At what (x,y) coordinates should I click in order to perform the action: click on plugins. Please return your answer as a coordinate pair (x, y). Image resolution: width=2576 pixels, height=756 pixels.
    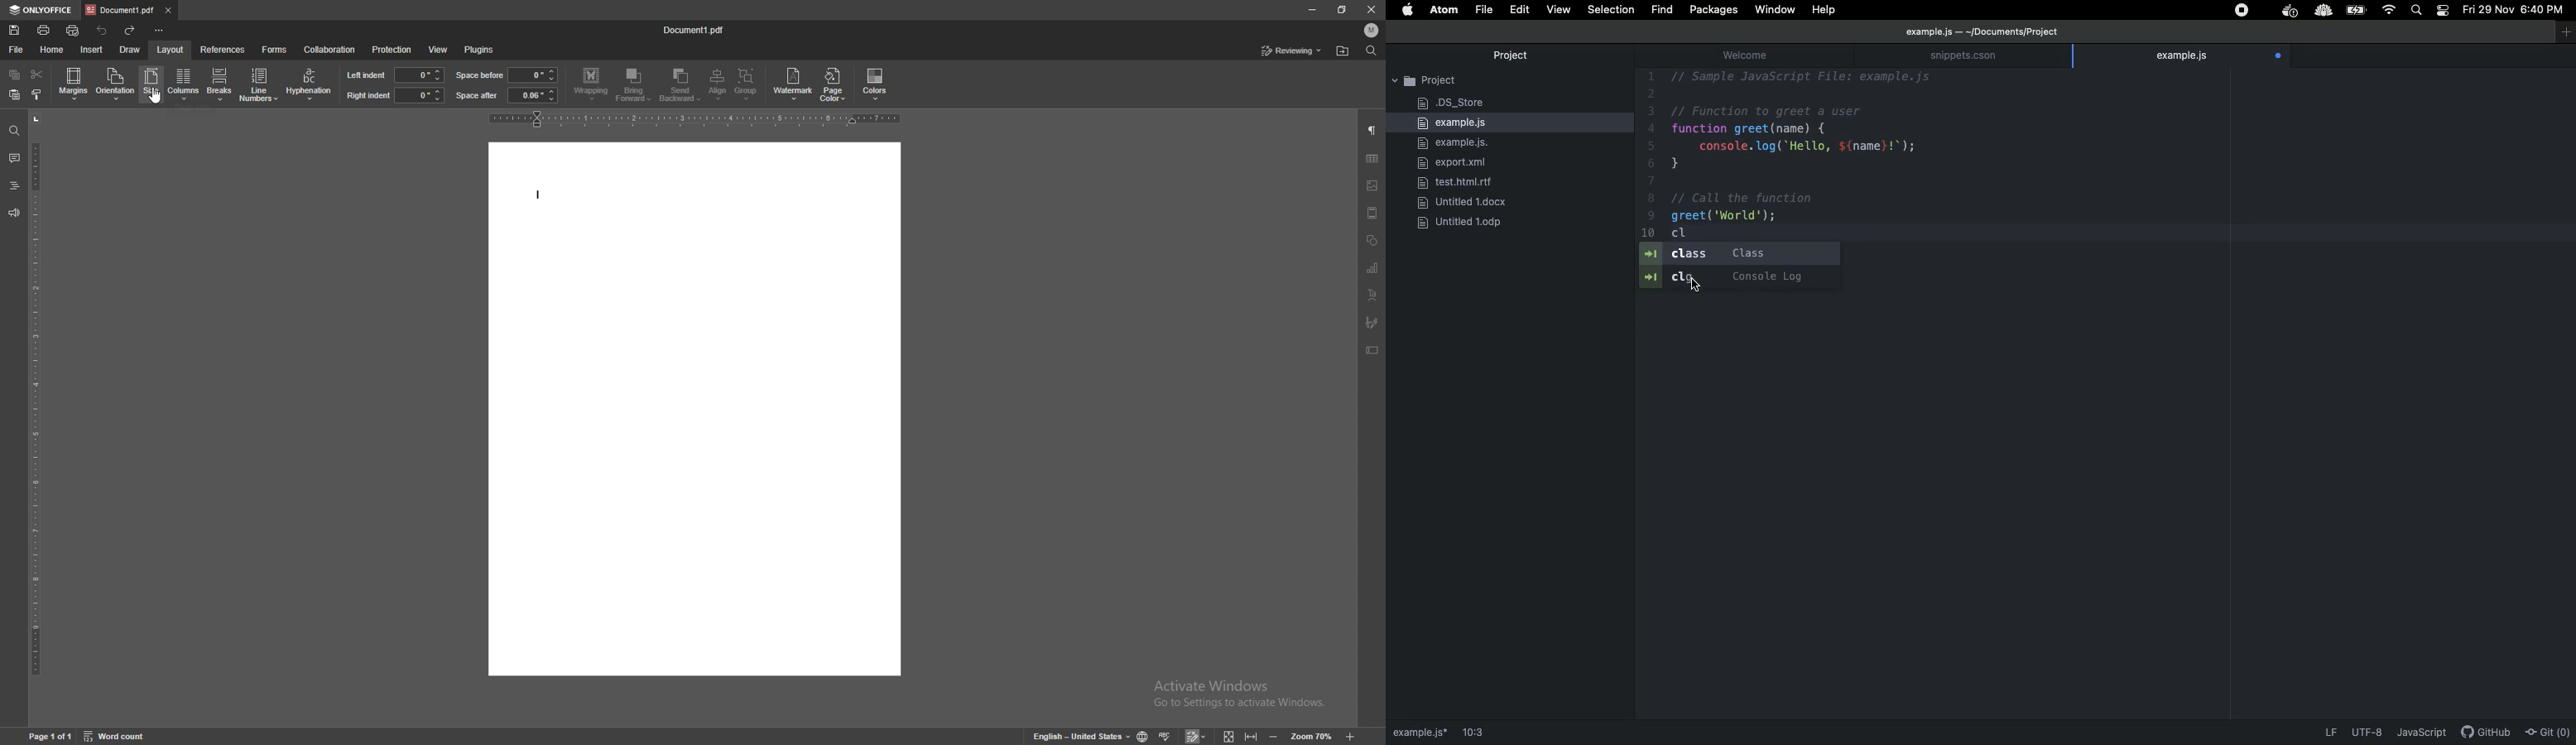
    Looking at the image, I should click on (479, 50).